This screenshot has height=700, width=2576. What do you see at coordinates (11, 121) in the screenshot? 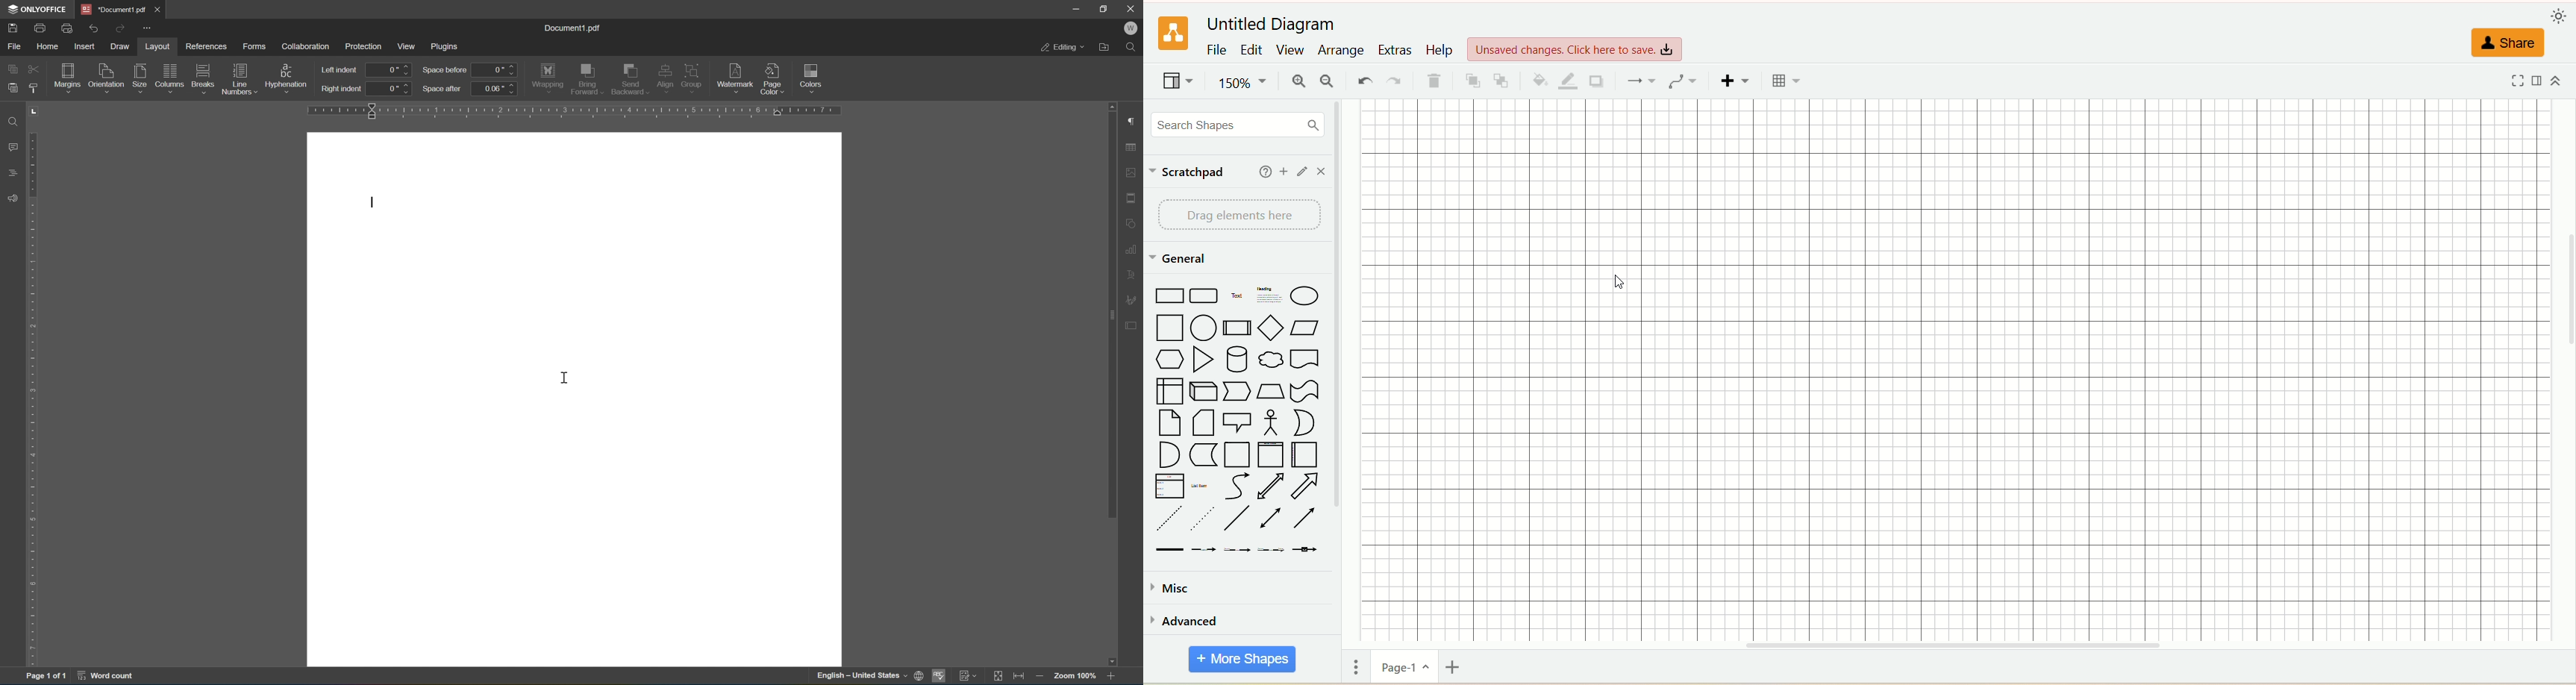
I see `Find` at bounding box center [11, 121].